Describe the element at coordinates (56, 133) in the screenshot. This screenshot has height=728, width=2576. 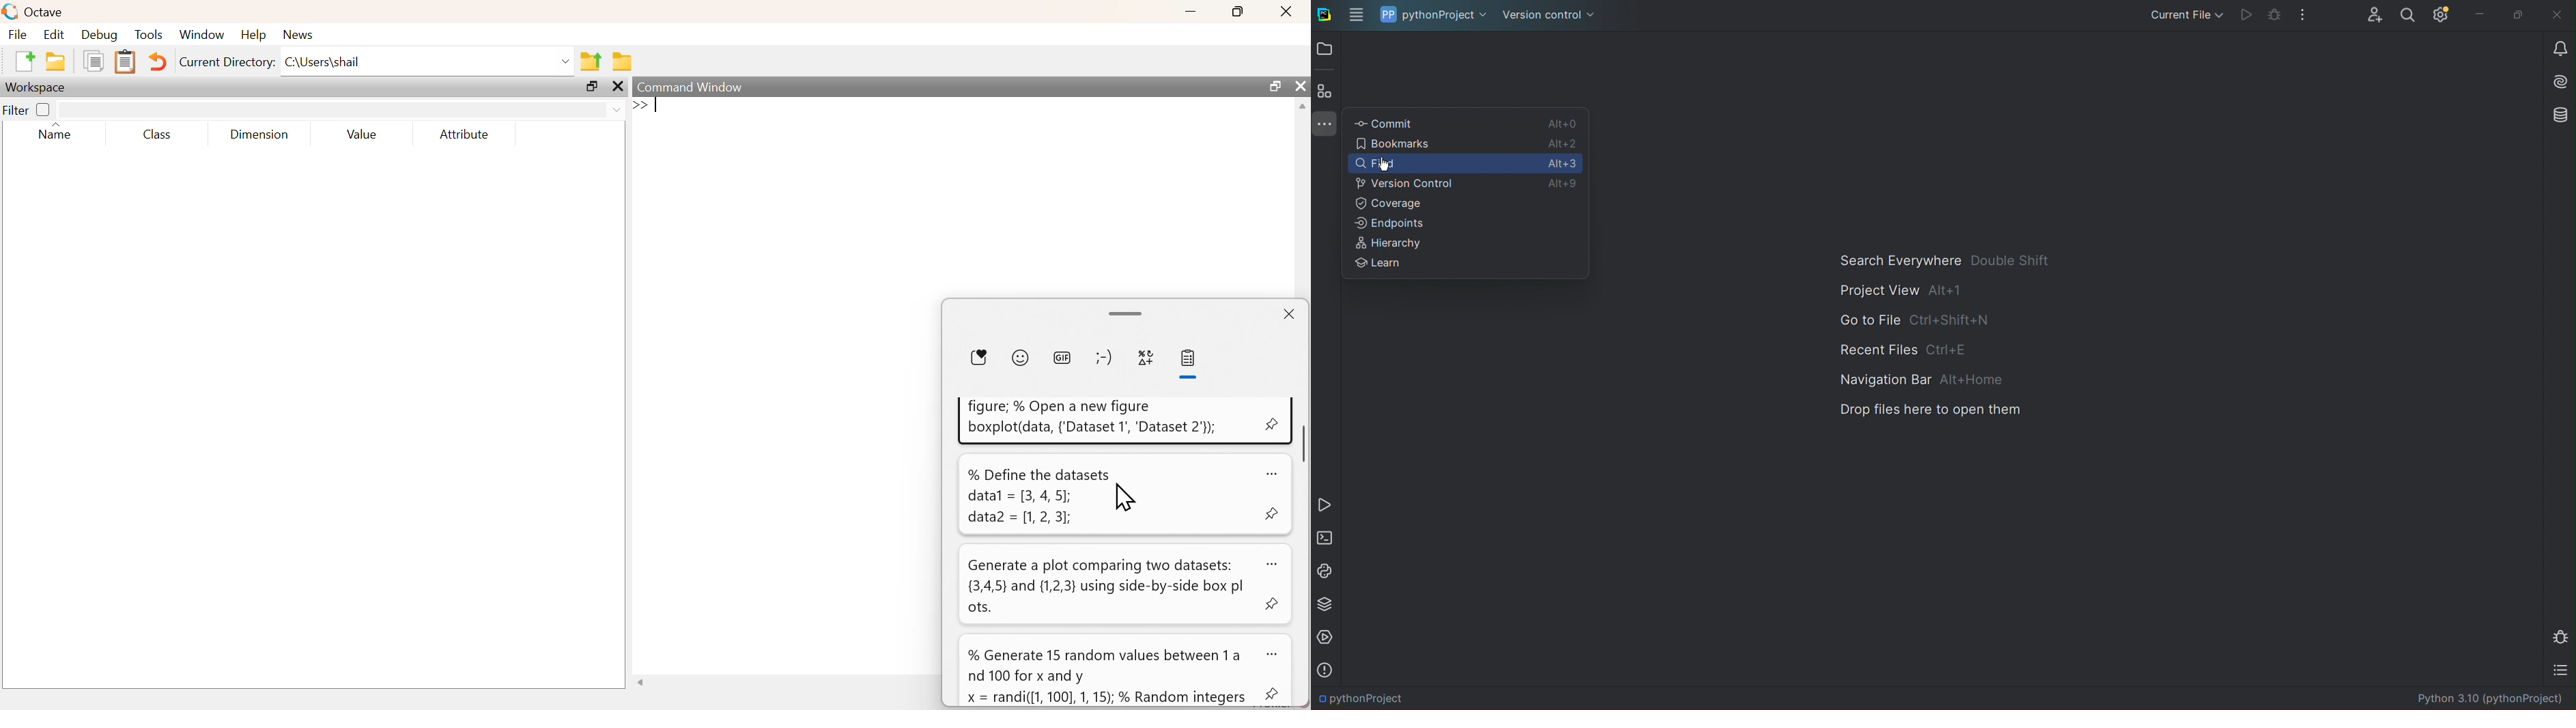
I see `Name` at that location.